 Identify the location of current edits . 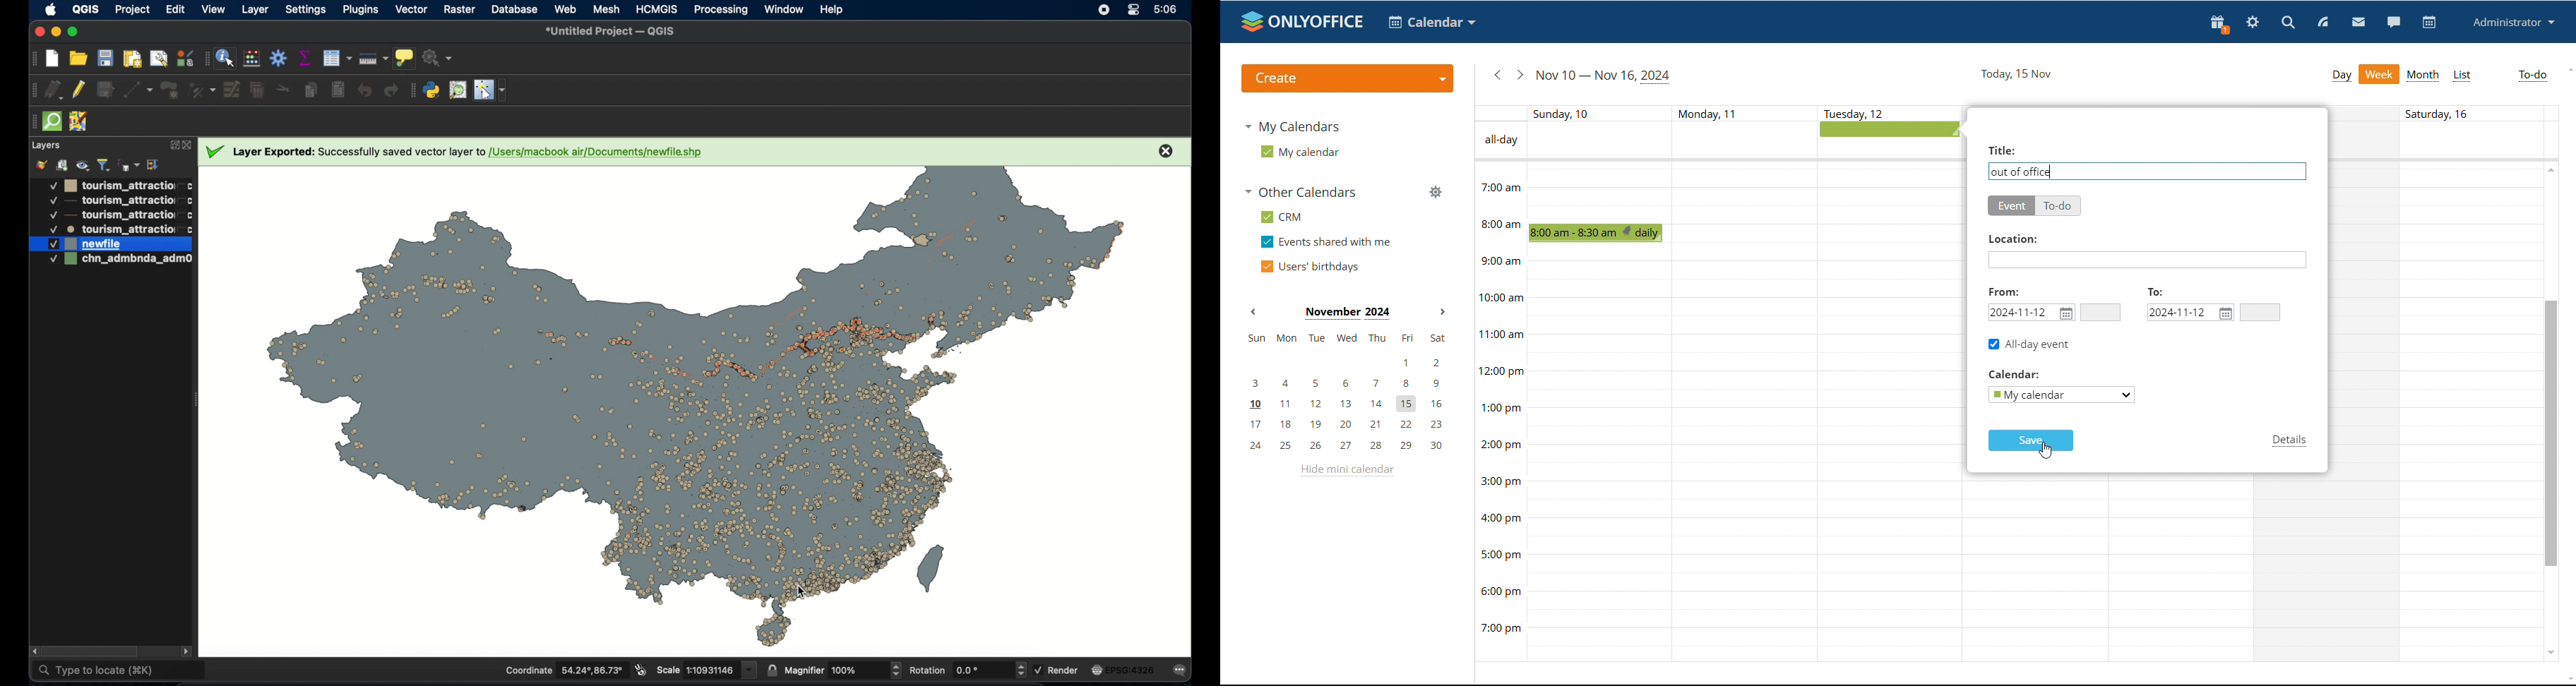
(55, 90).